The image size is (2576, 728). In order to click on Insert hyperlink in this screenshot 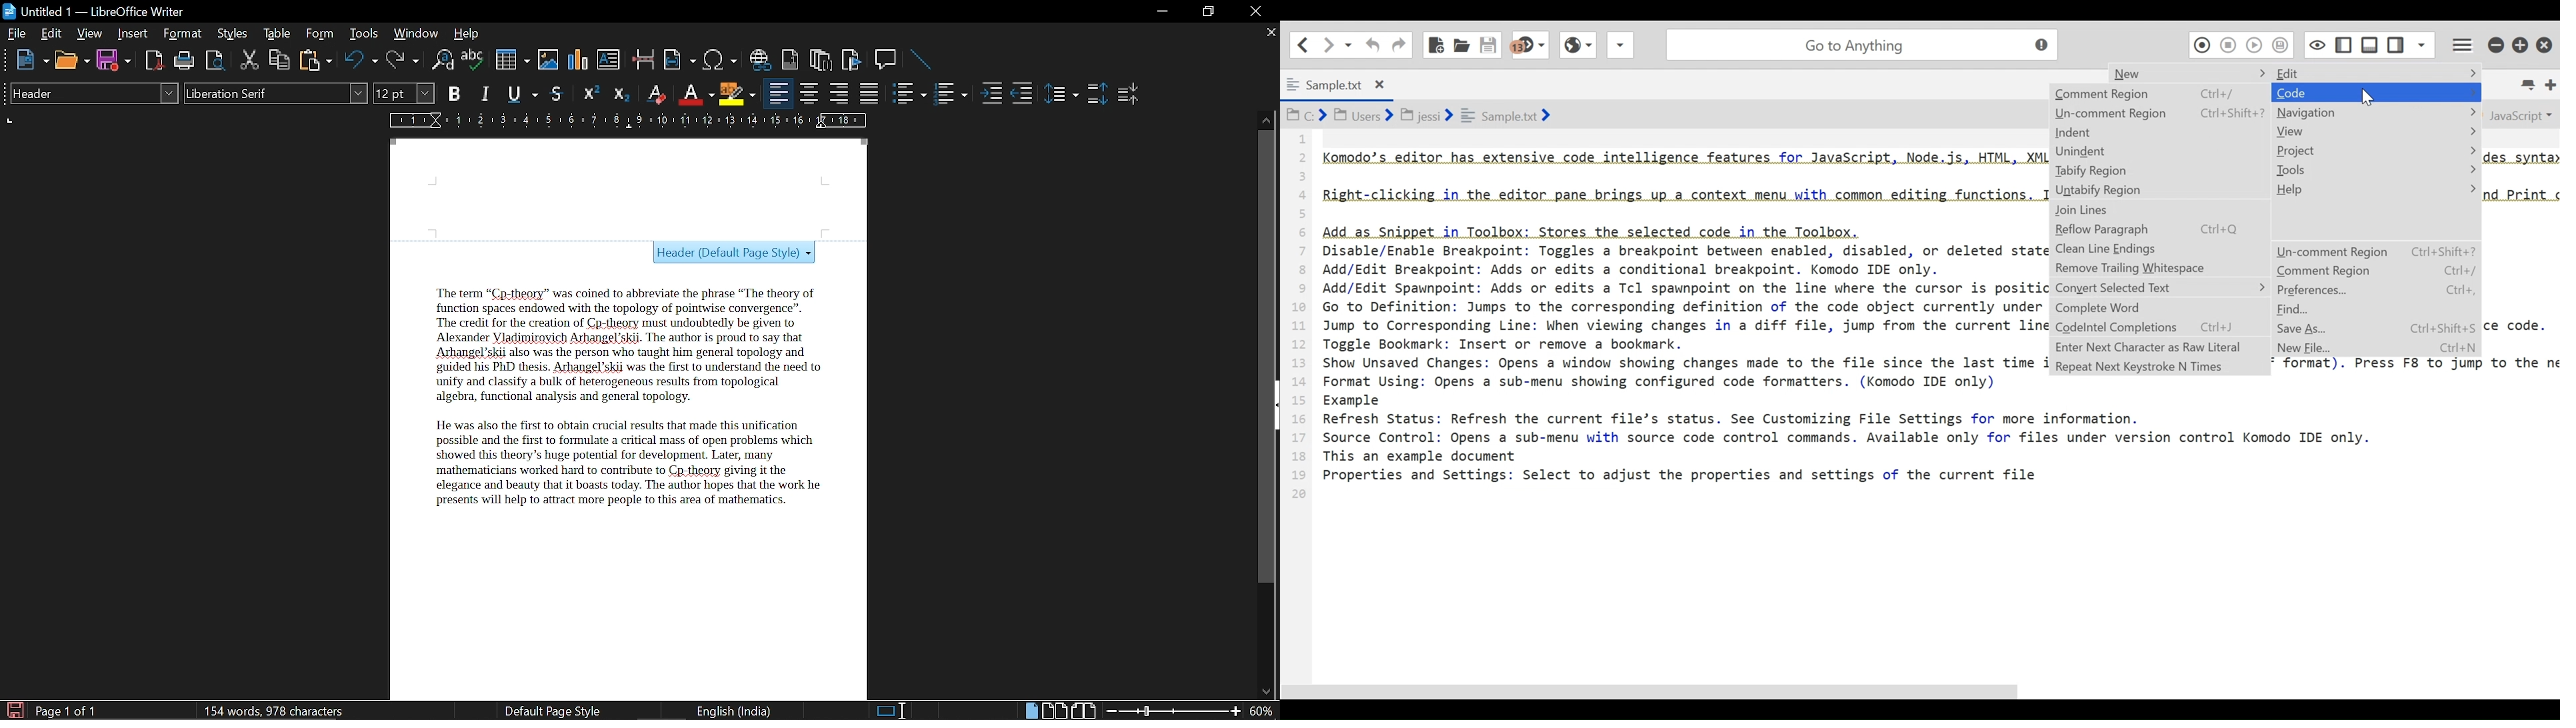, I will do `click(761, 60)`.